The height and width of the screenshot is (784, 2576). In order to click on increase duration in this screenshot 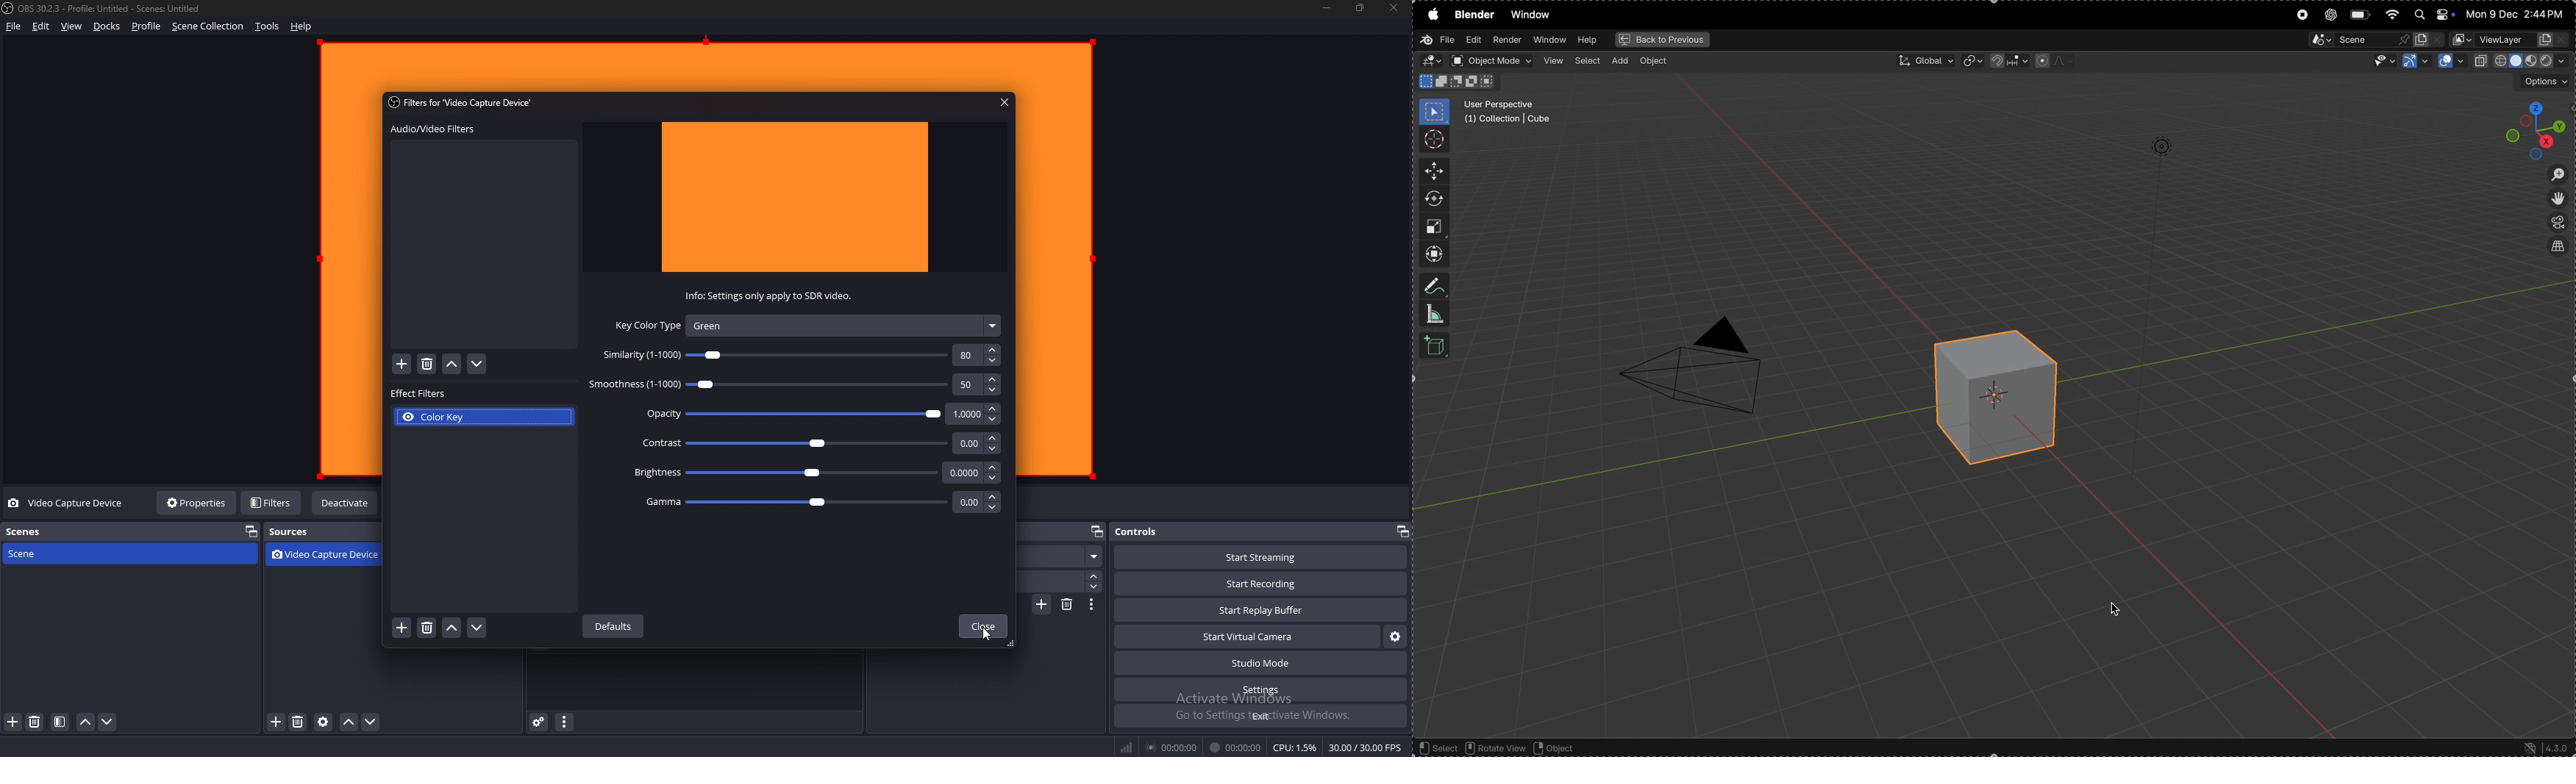, I will do `click(1094, 576)`.